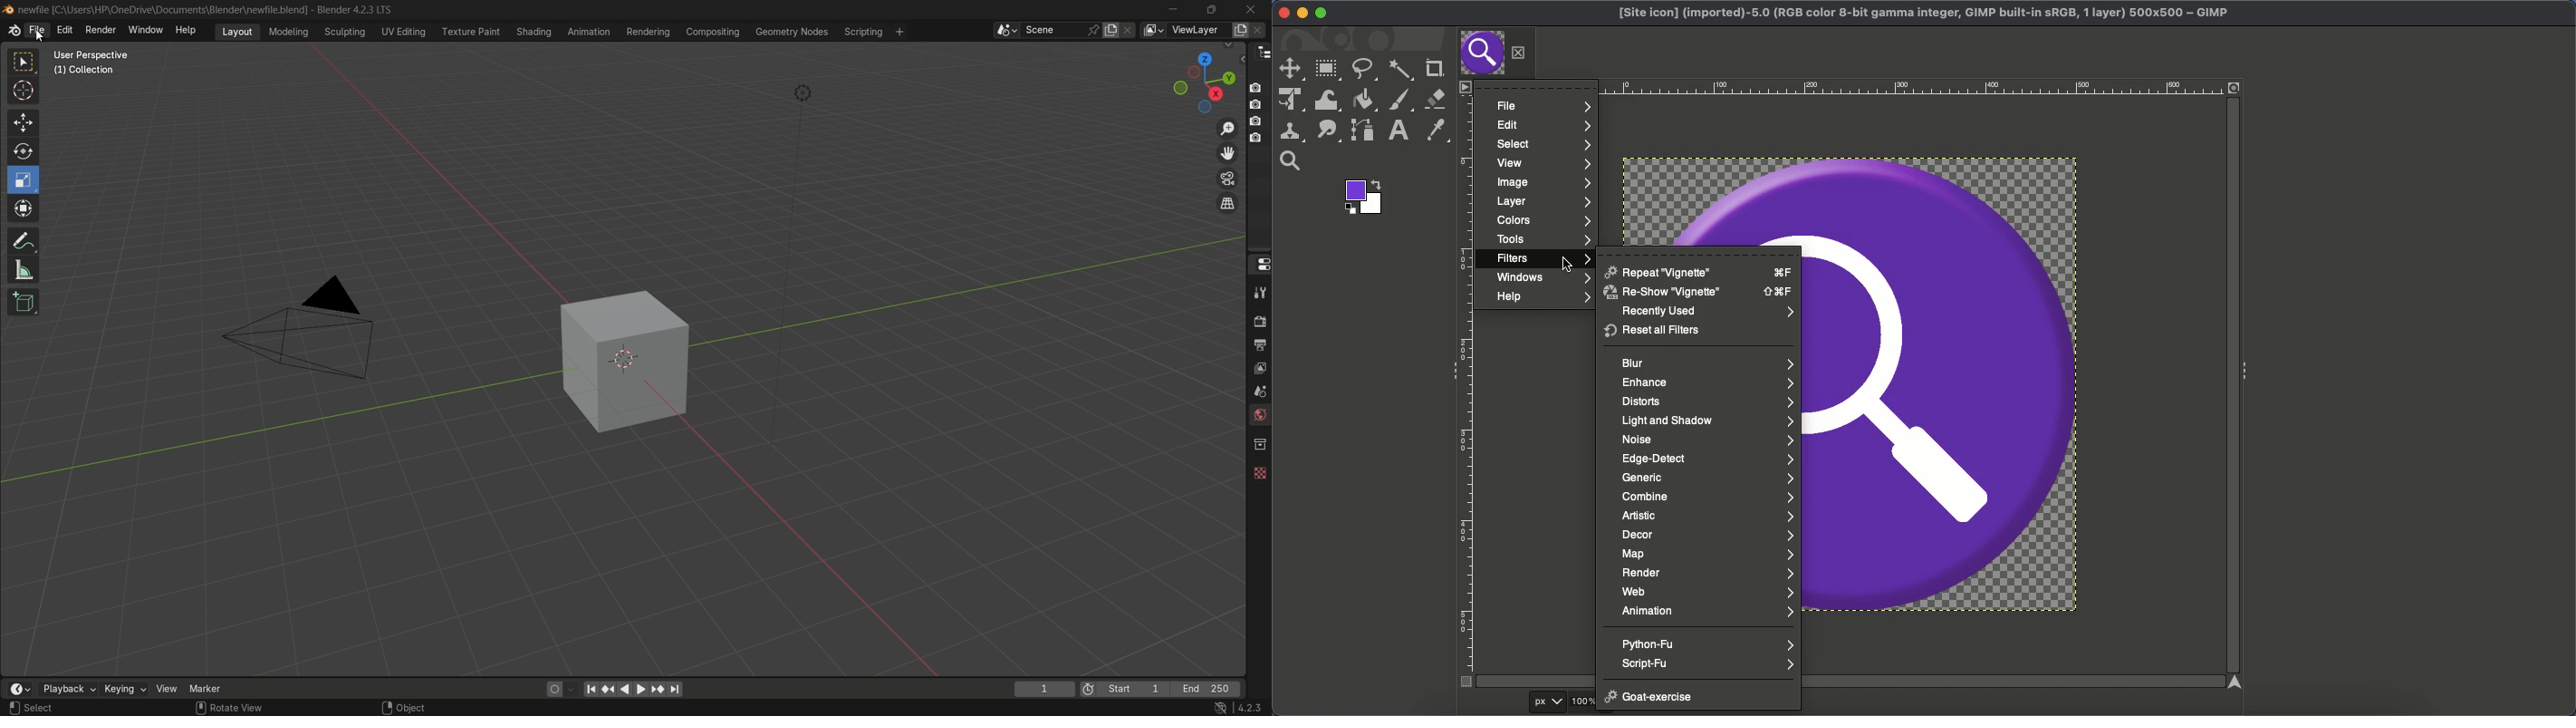  Describe the element at coordinates (1707, 535) in the screenshot. I see `Decor` at that location.